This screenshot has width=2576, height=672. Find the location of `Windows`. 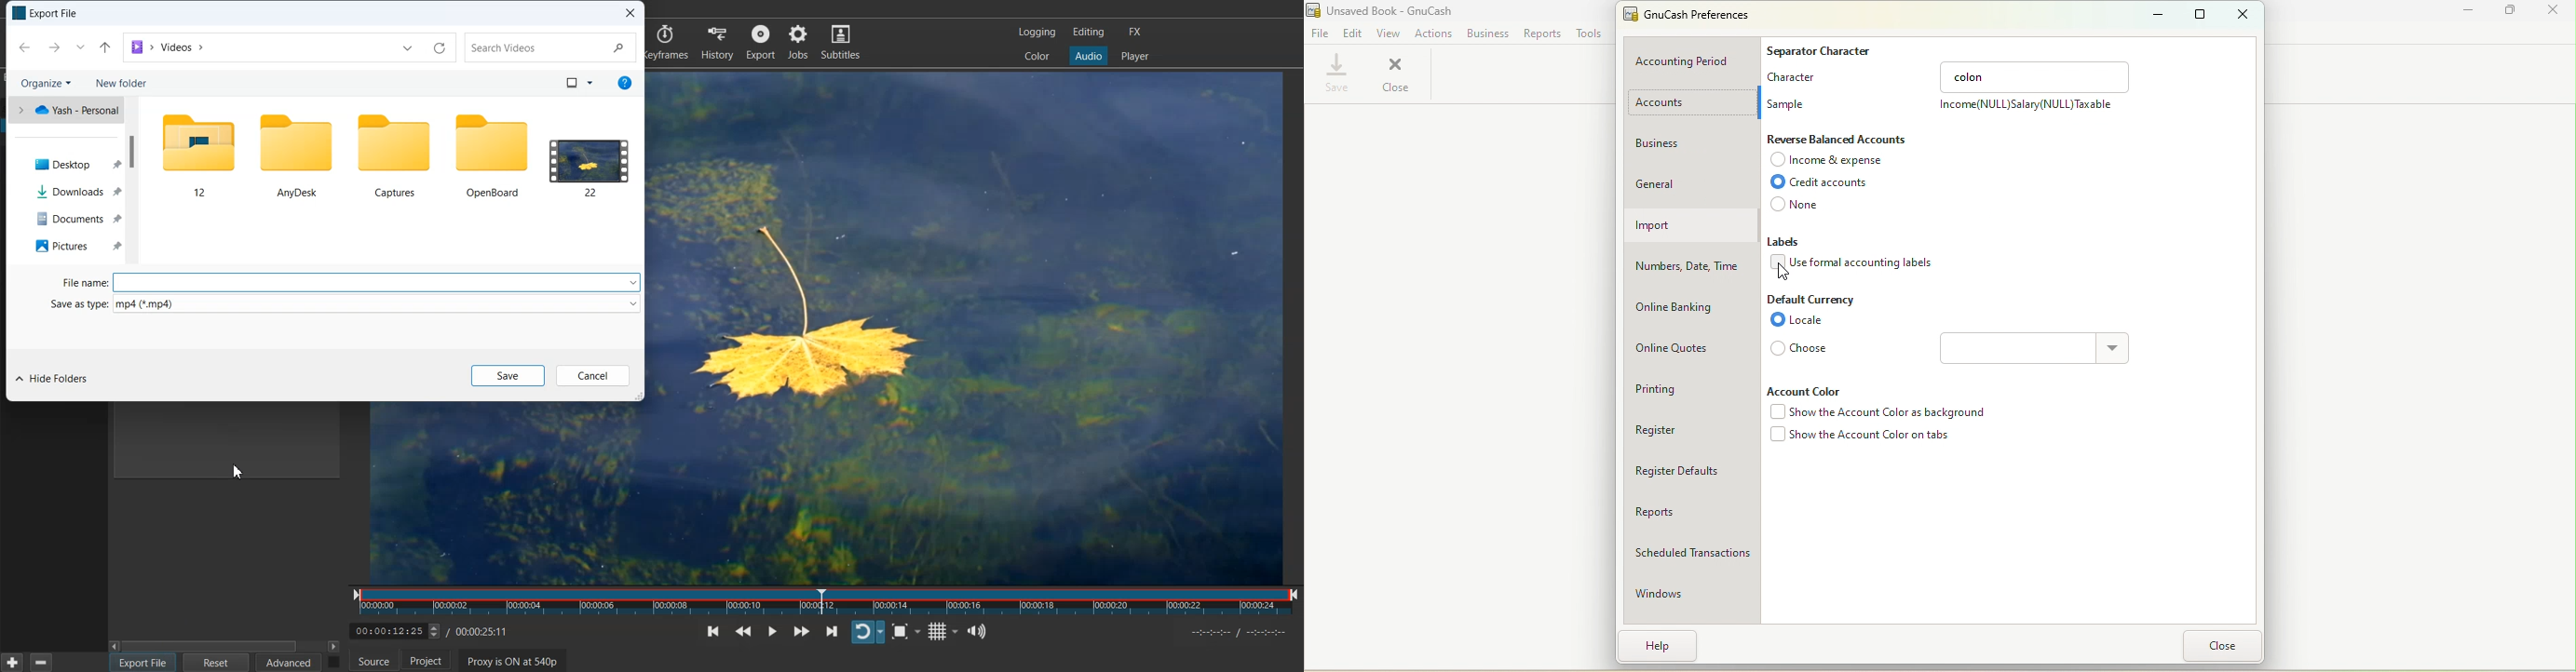

Windows is located at coordinates (1690, 589).